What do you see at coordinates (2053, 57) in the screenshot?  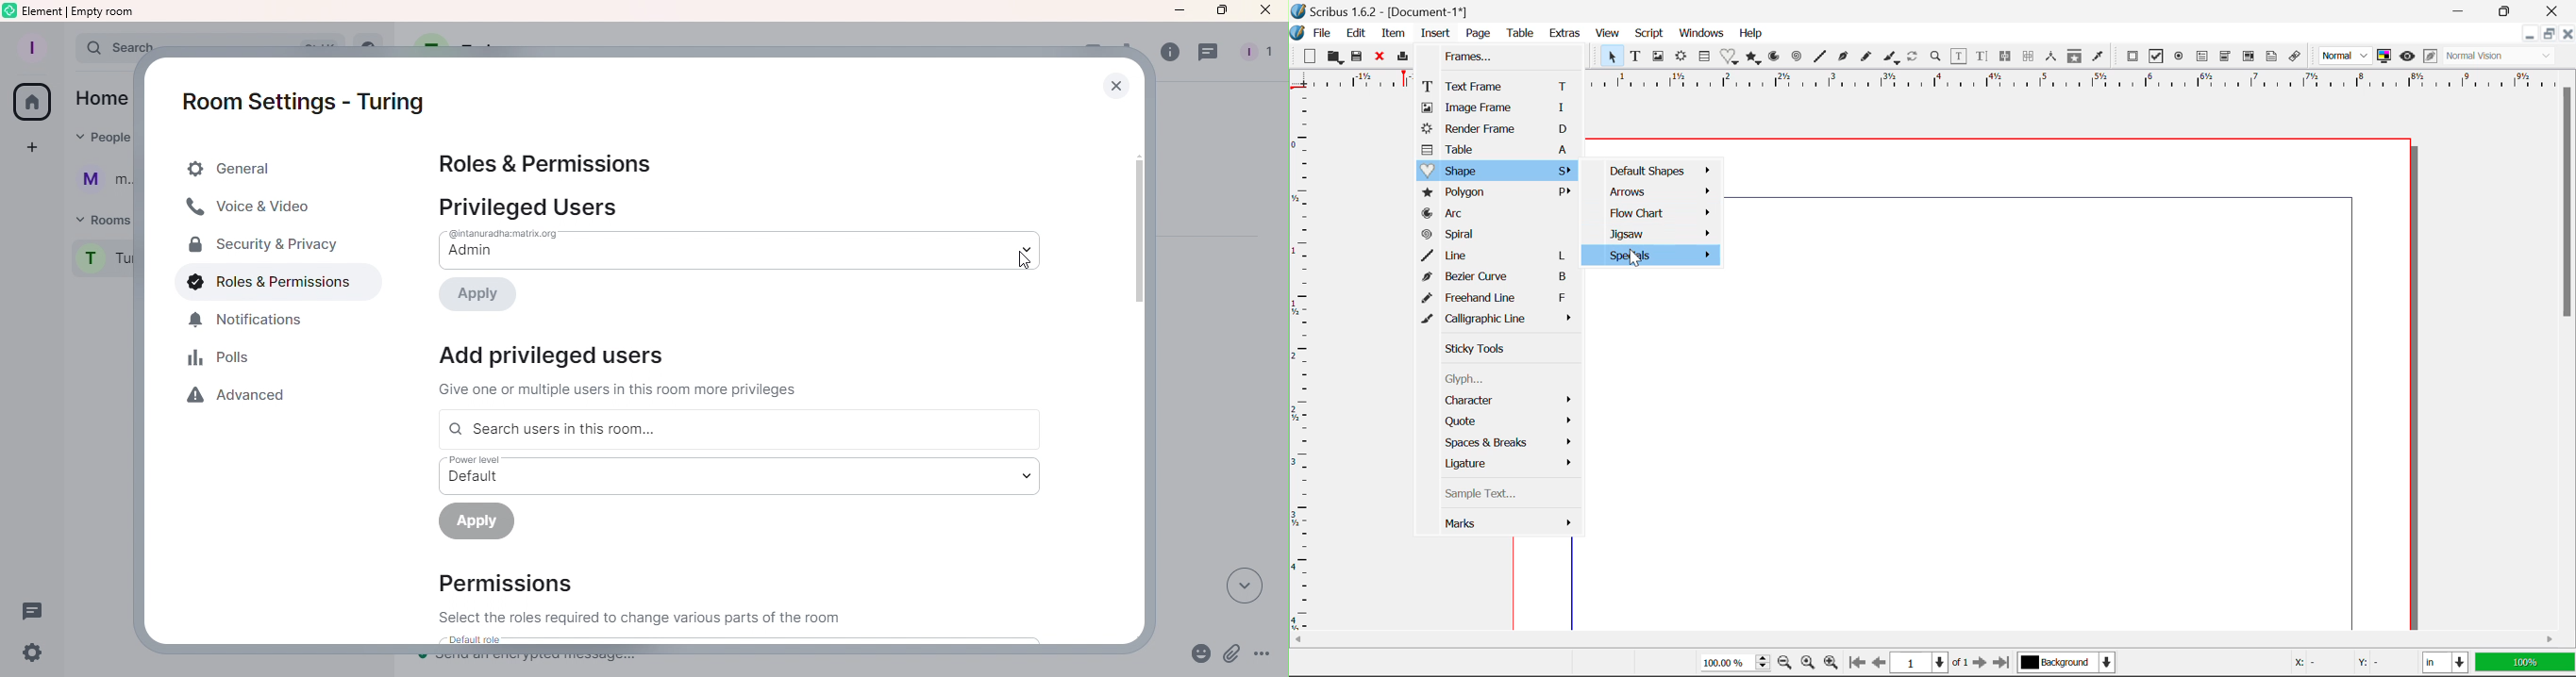 I see `Measurements` at bounding box center [2053, 57].